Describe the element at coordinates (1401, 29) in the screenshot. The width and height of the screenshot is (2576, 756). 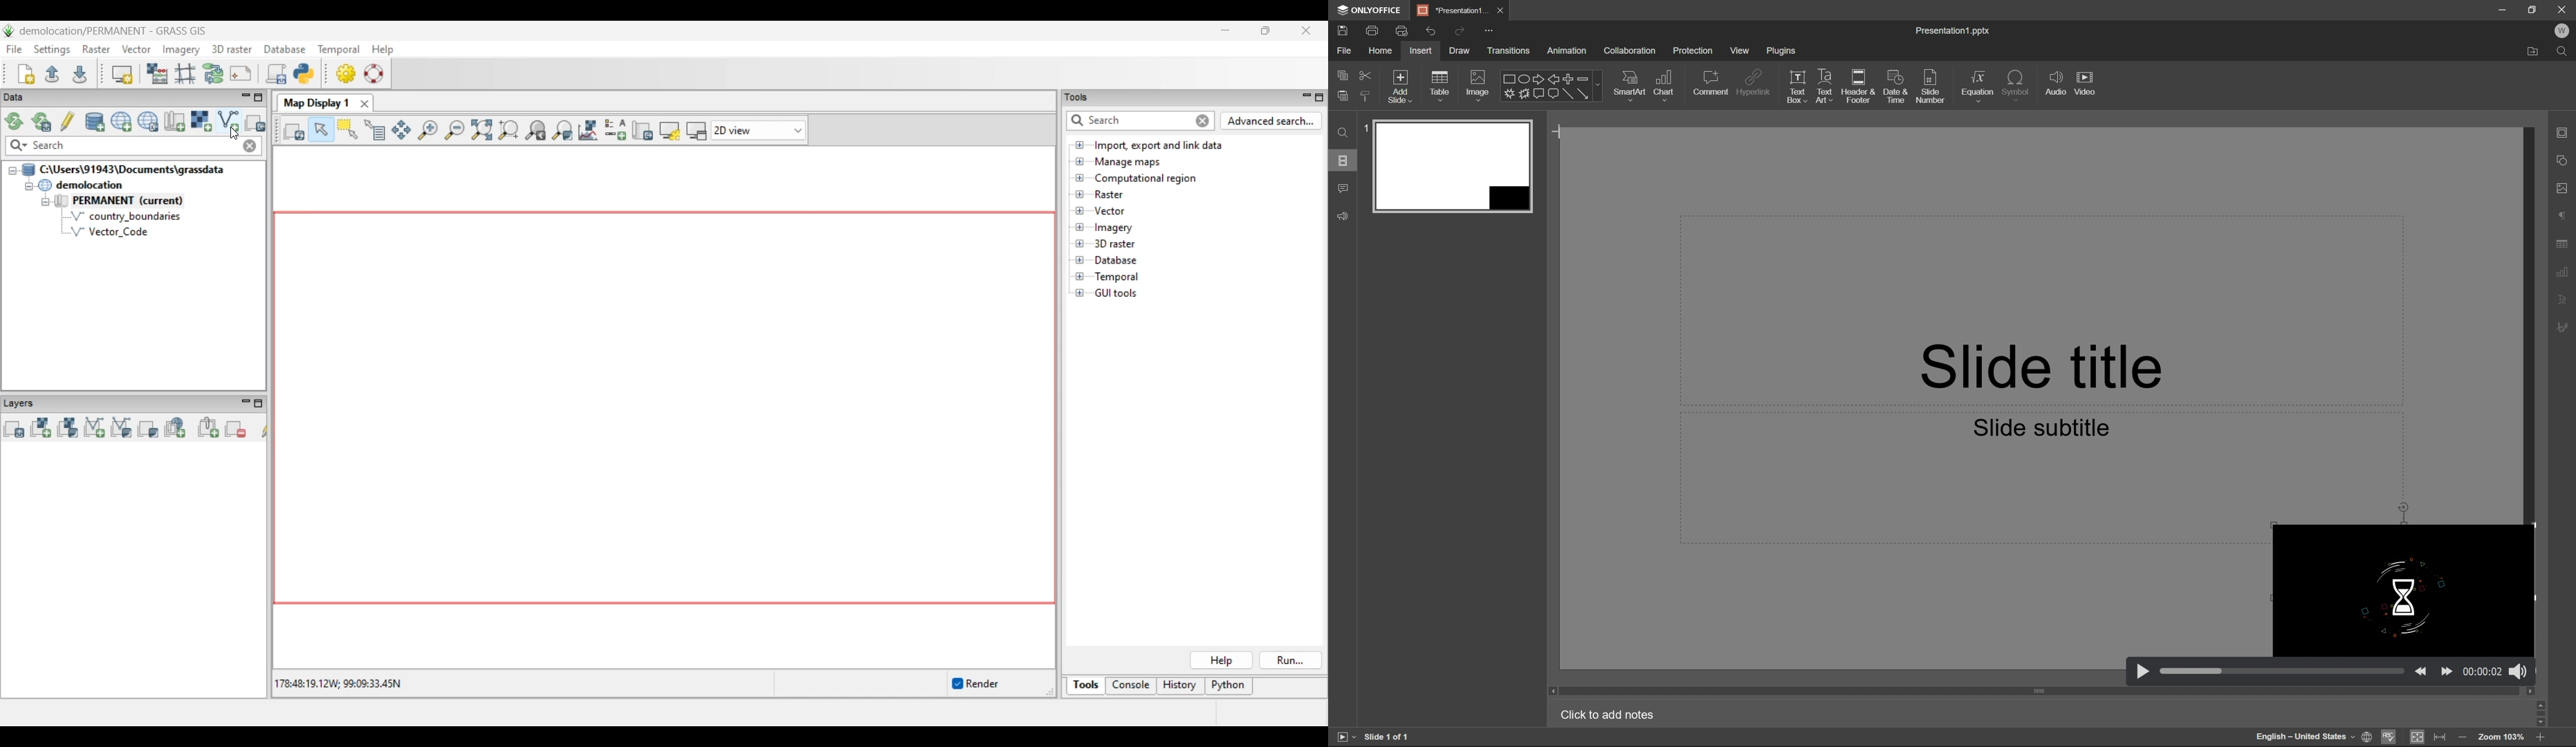
I see `quick print` at that location.